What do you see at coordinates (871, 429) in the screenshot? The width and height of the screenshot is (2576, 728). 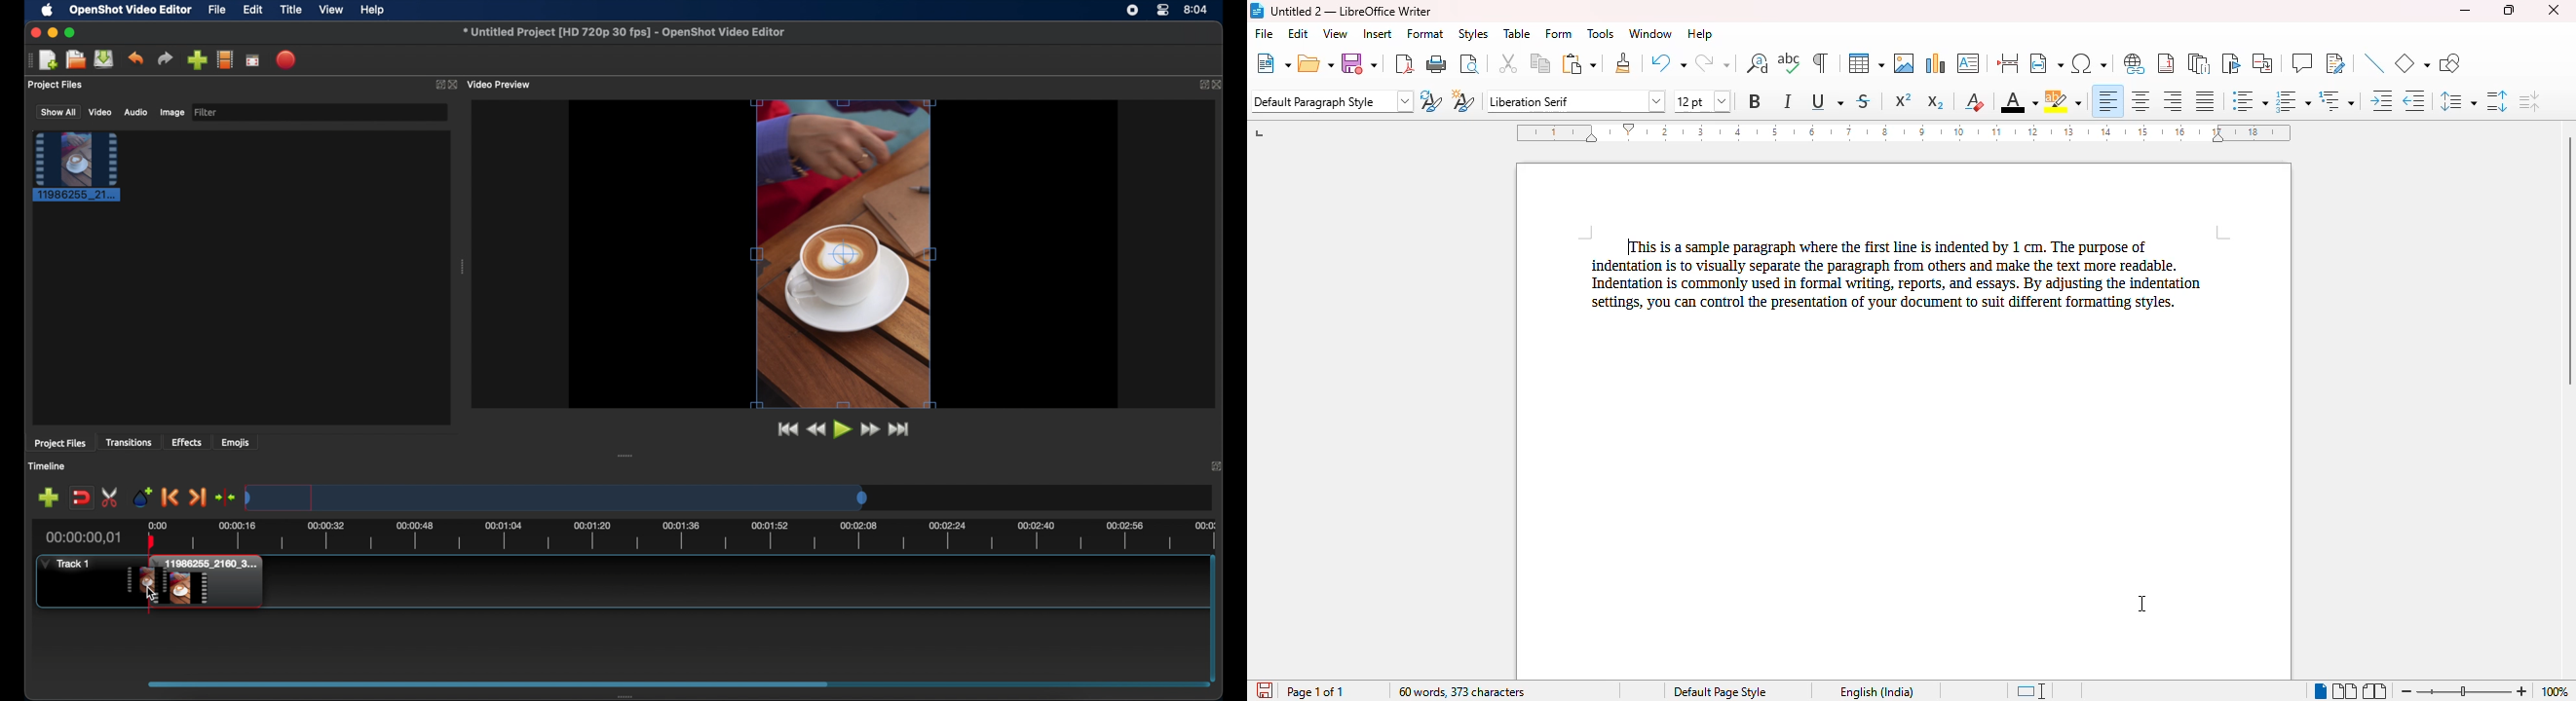 I see `fastfoward` at bounding box center [871, 429].